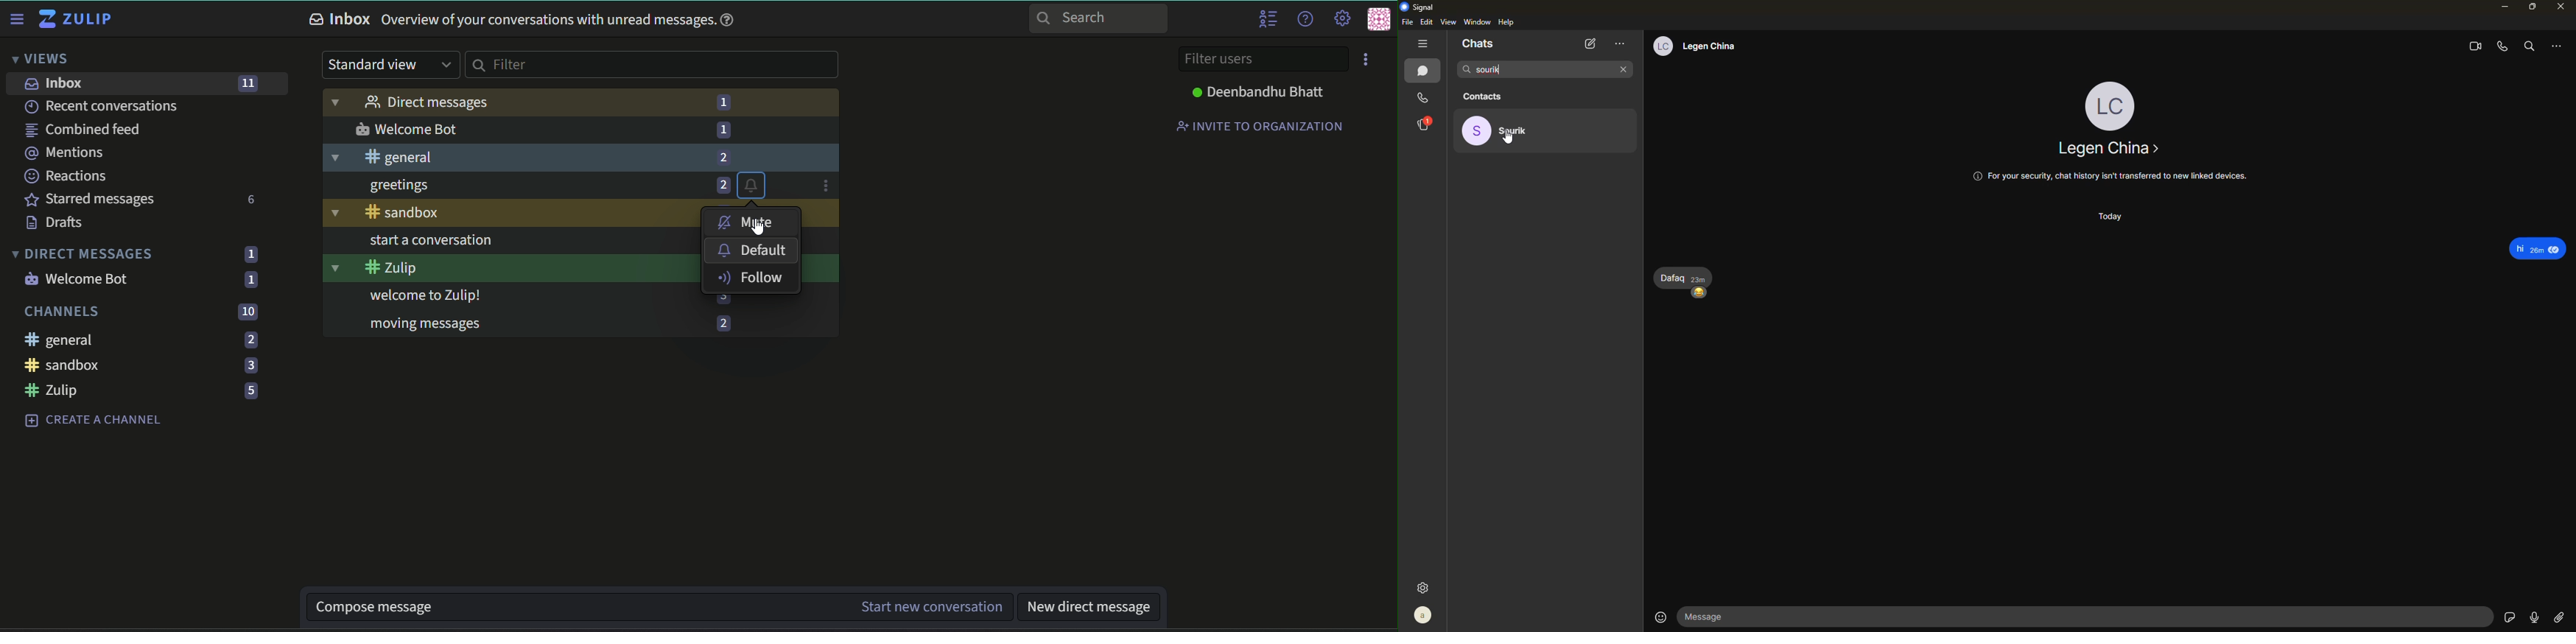 The width and height of the screenshot is (2576, 644). Describe the element at coordinates (1513, 133) in the screenshot. I see `searched contact - sourik` at that location.